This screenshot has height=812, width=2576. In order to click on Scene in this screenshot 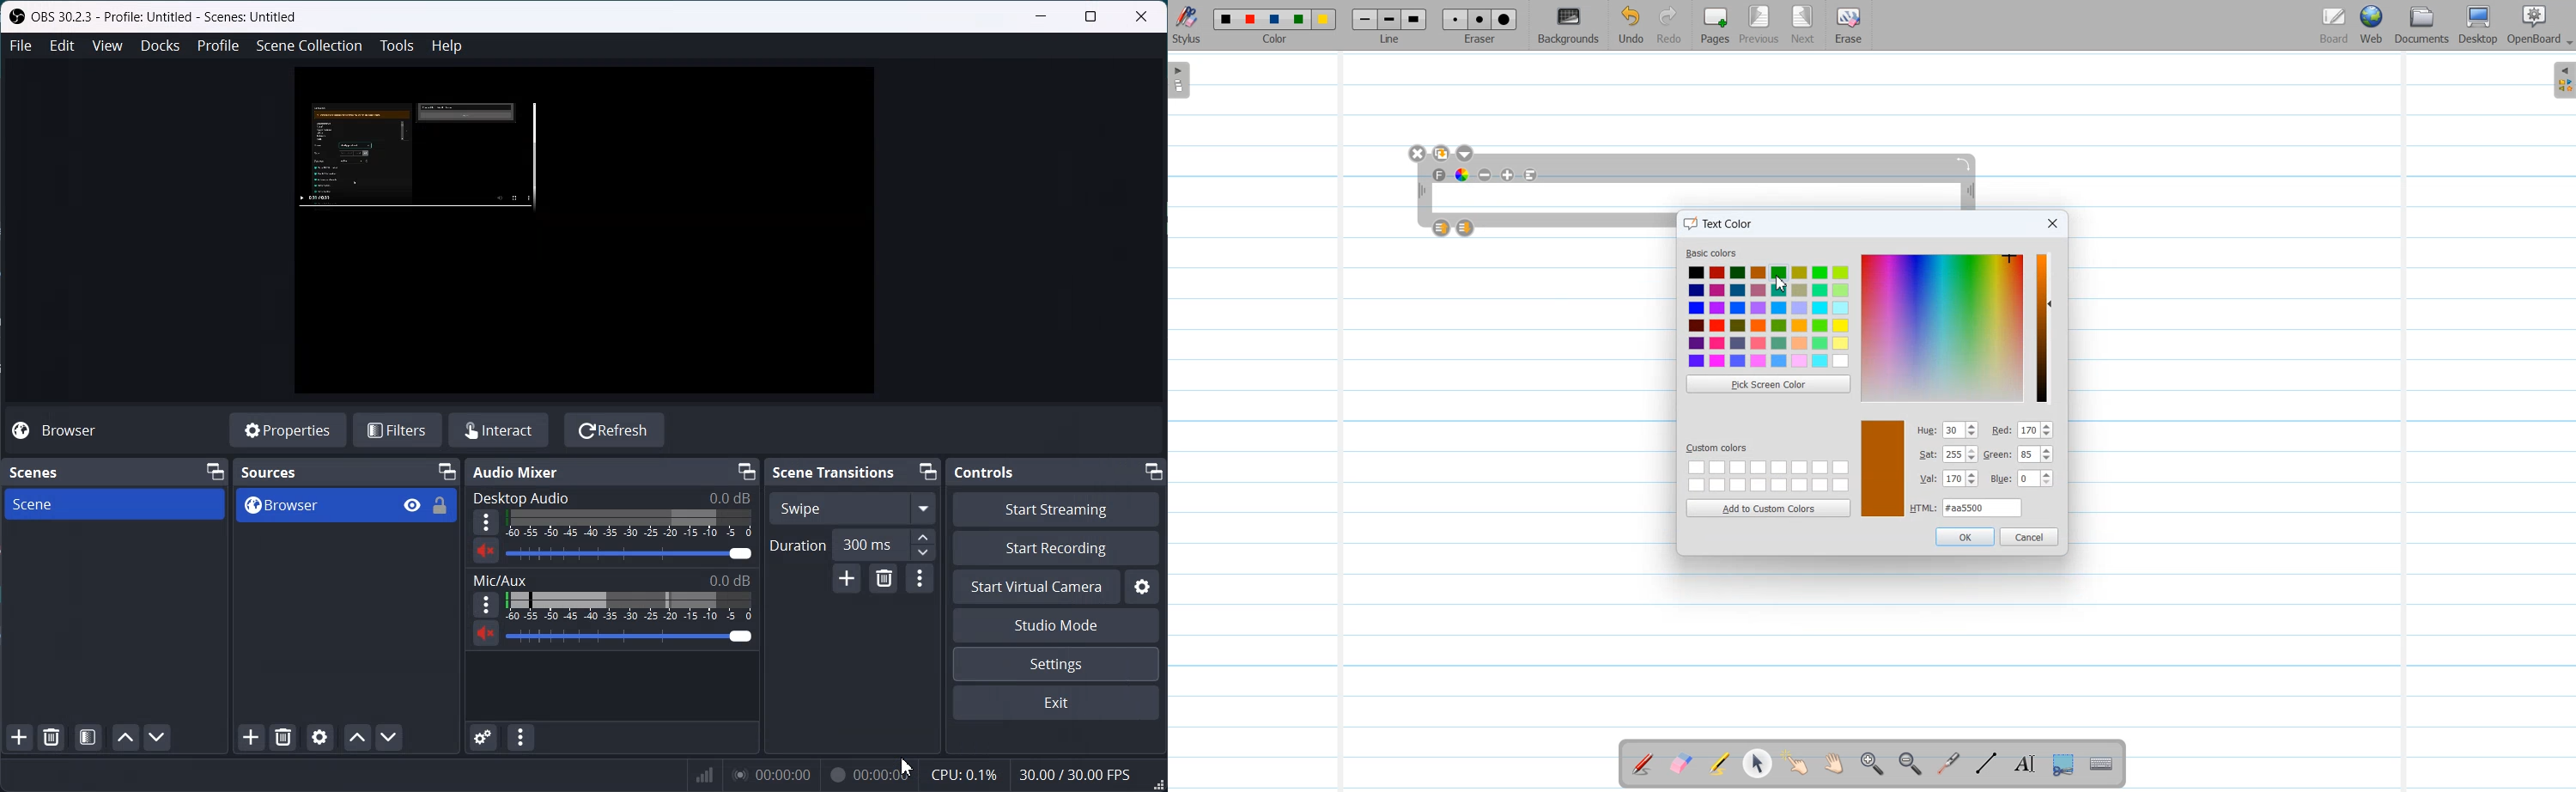, I will do `click(115, 505)`.